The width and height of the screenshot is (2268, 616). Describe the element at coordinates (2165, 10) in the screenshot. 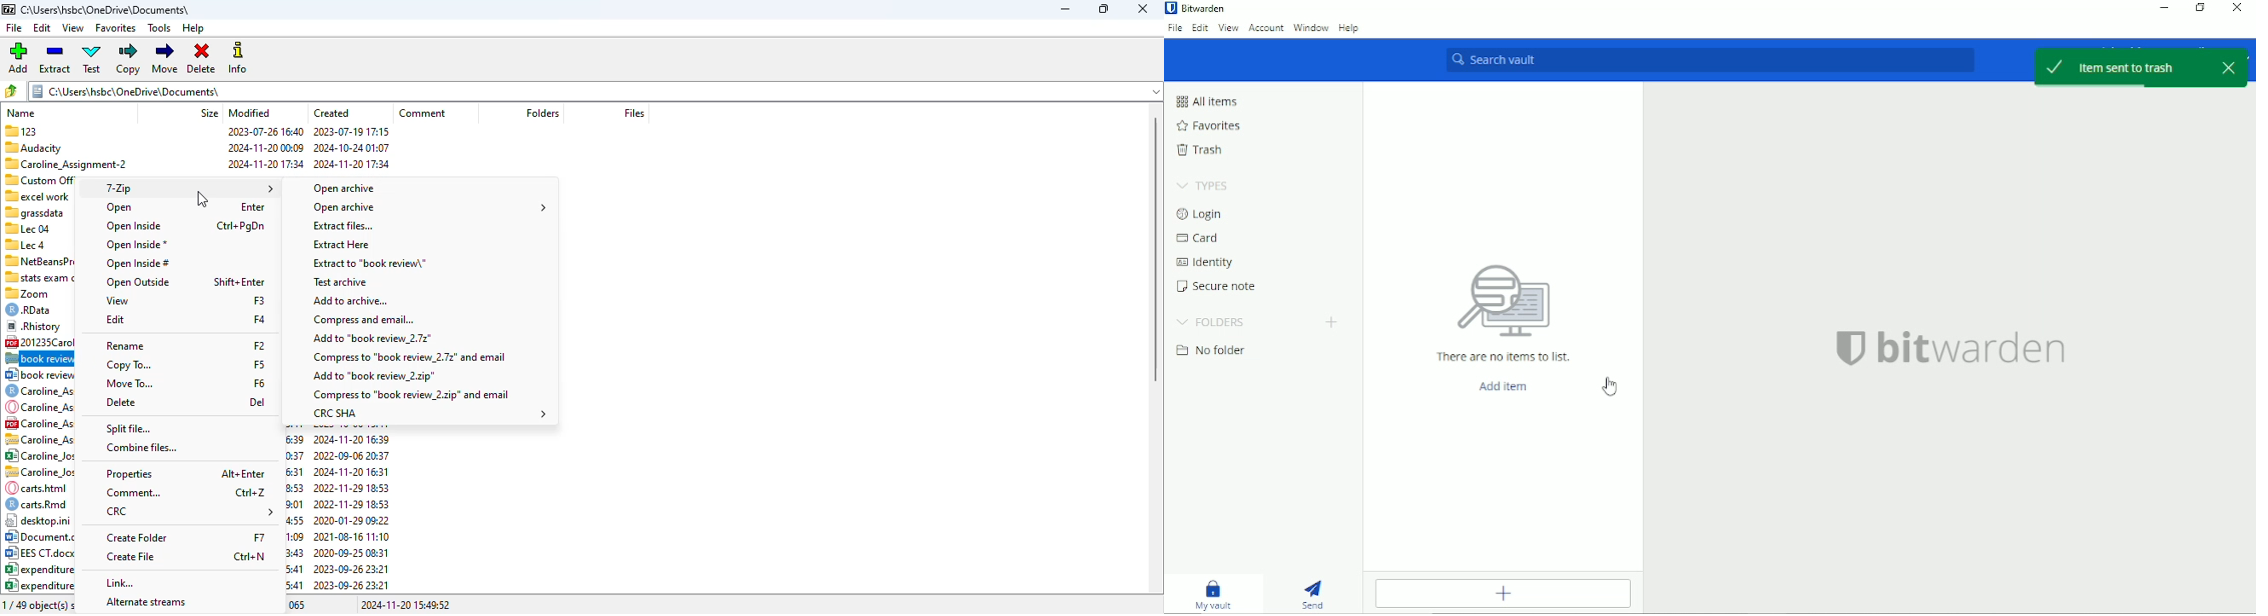

I see `Minimize` at that location.